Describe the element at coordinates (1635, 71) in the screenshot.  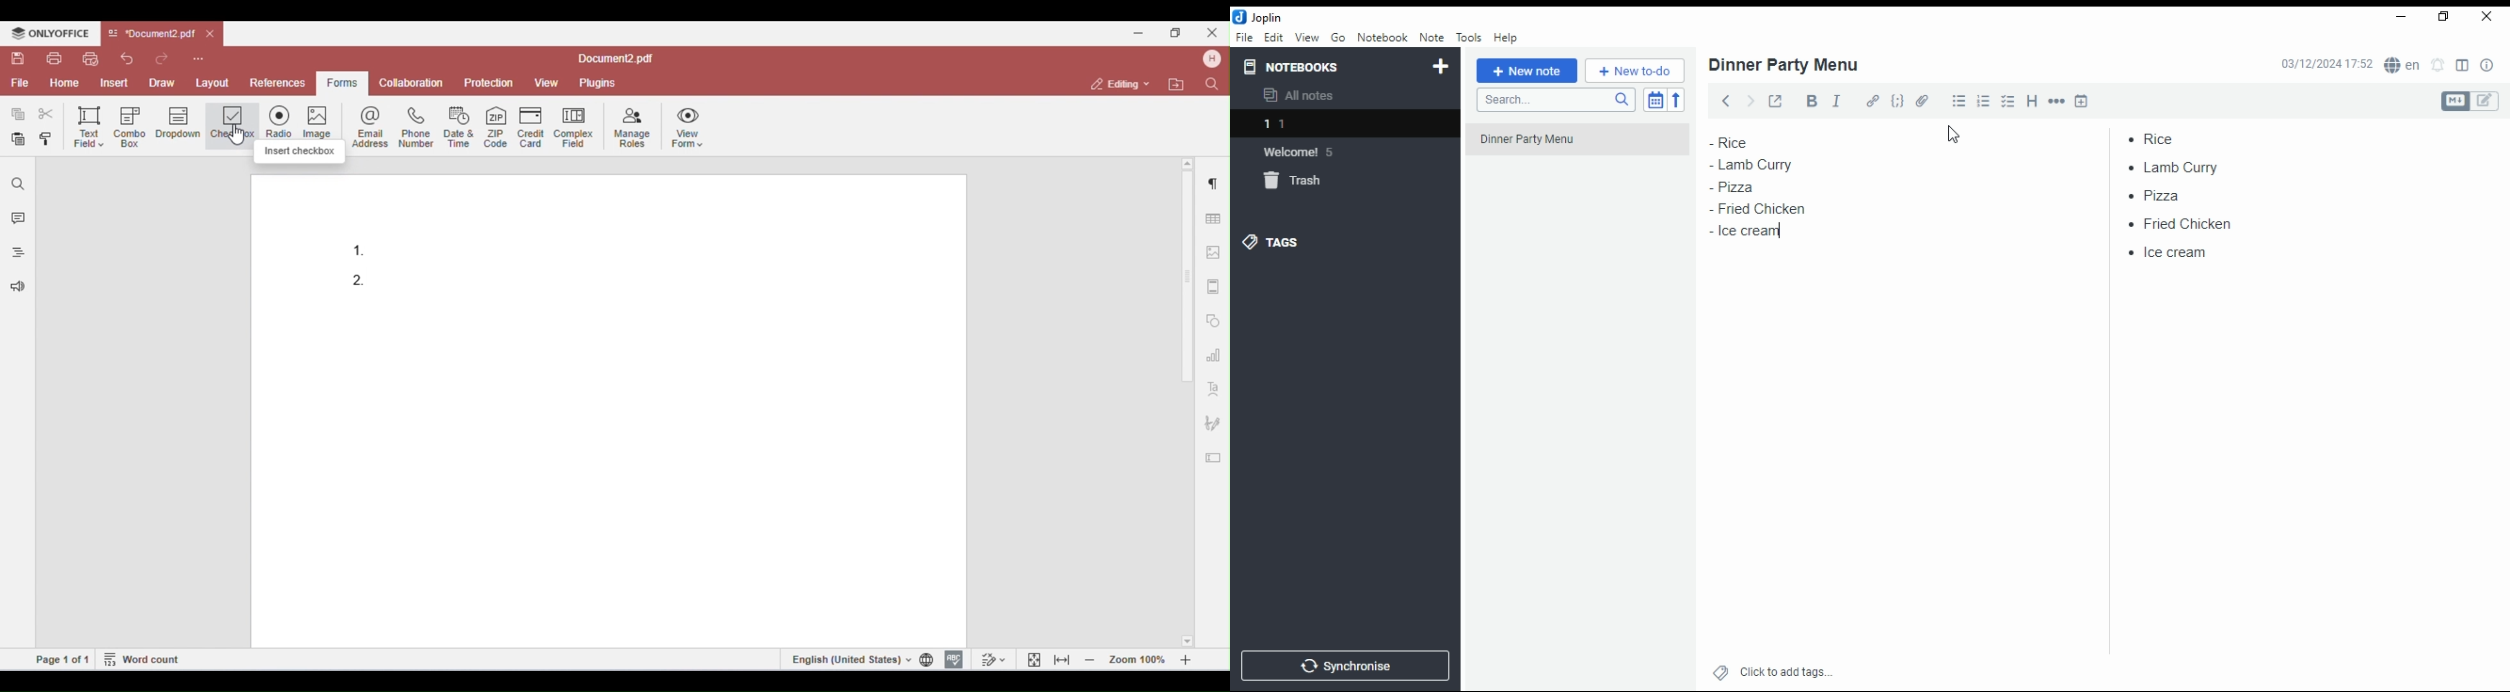
I see `new to-do list` at that location.